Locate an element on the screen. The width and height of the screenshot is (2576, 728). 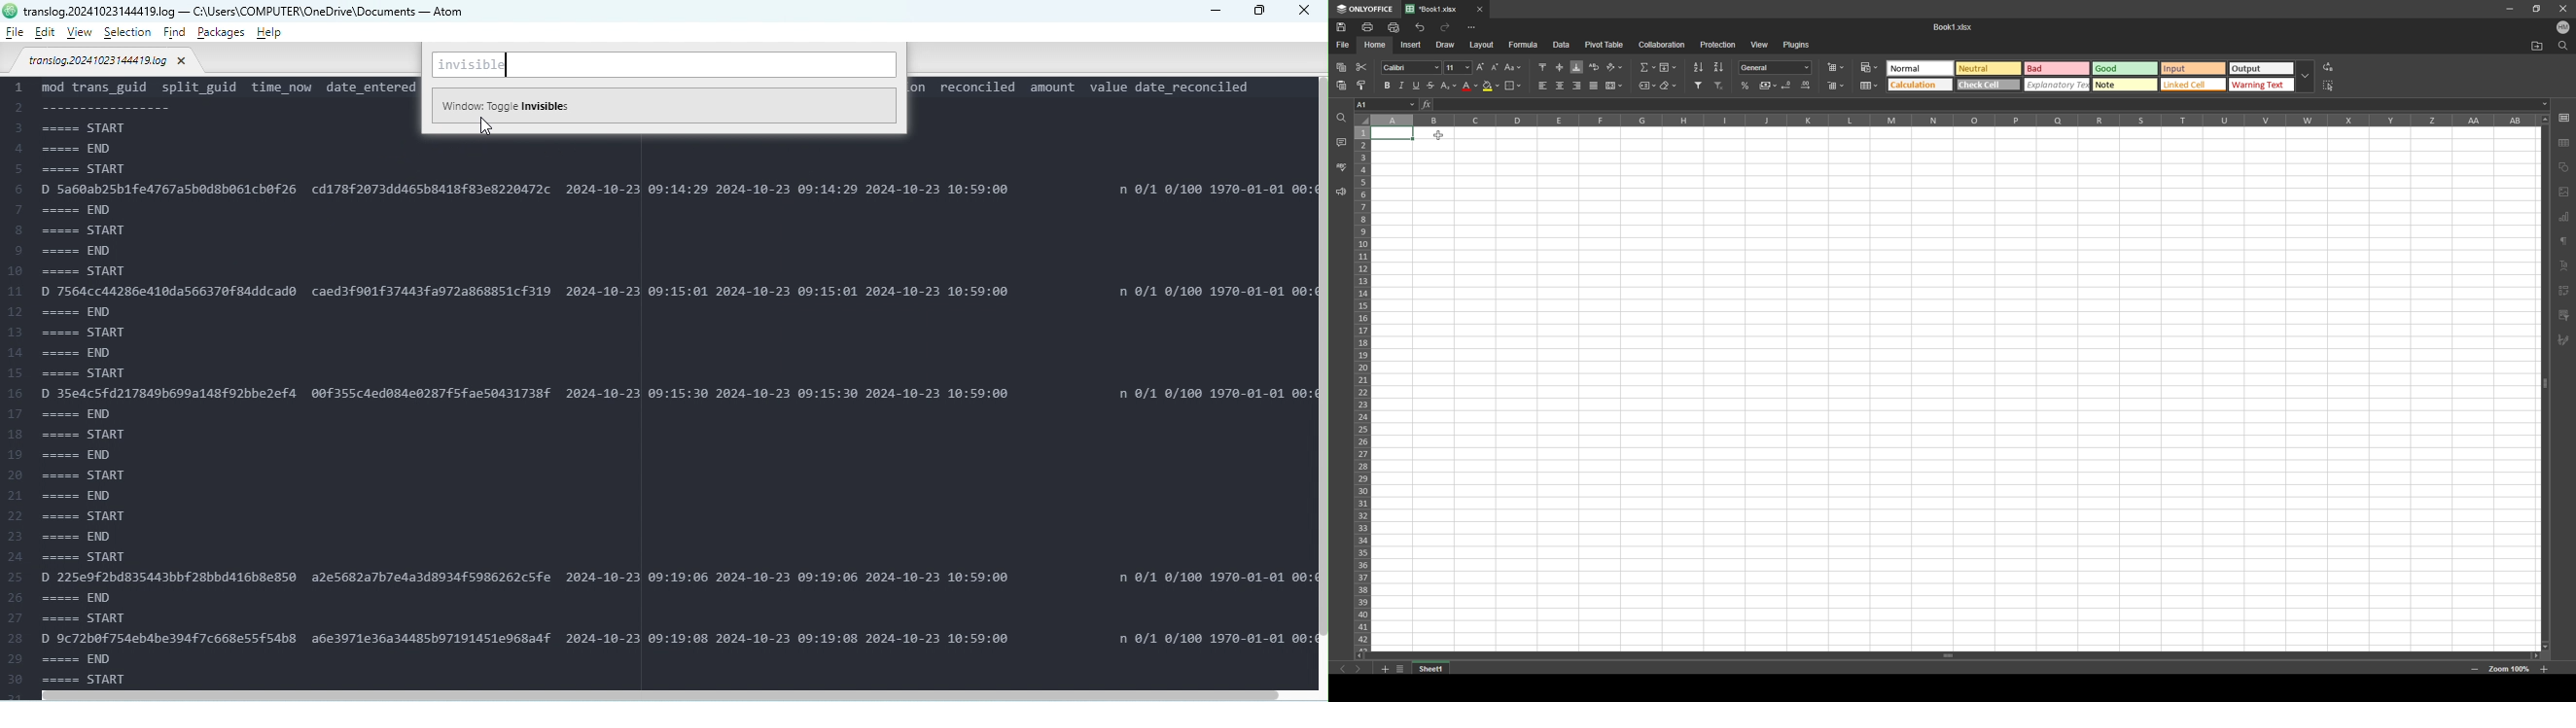
expand is located at coordinates (2305, 77).